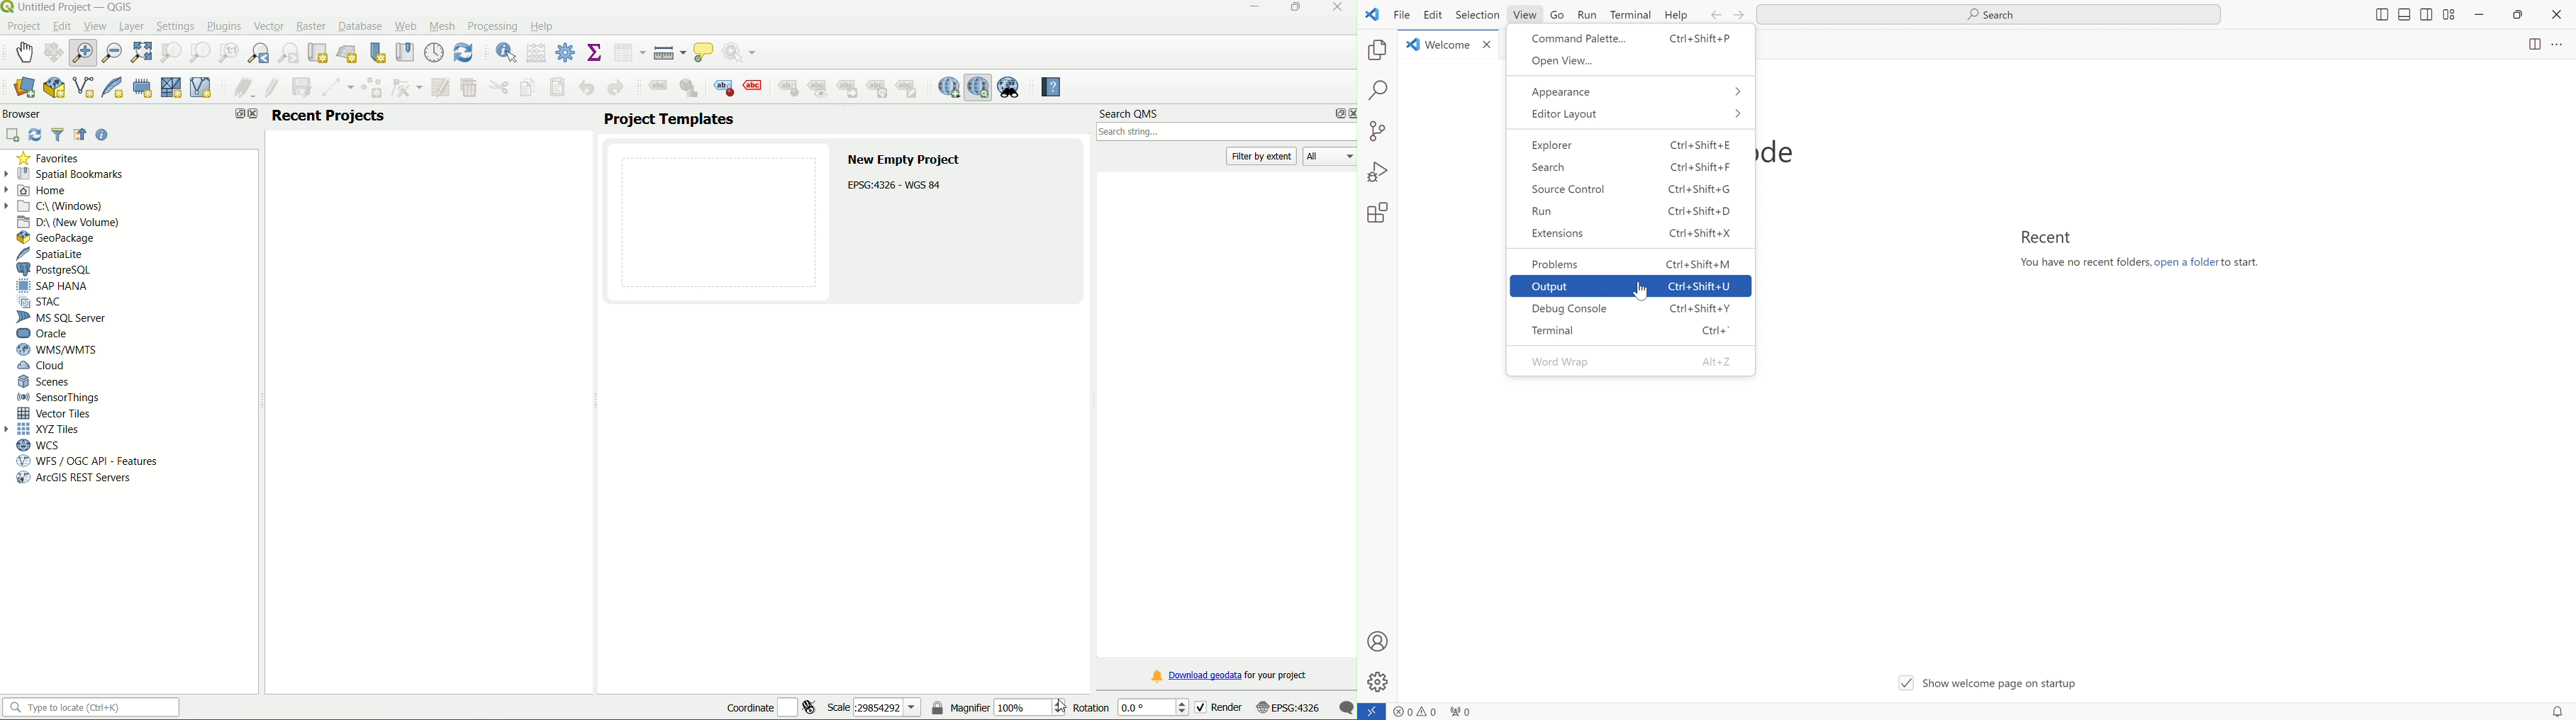 This screenshot has width=2576, height=728. What do you see at coordinates (880, 89) in the screenshot?
I see `rotate label` at bounding box center [880, 89].